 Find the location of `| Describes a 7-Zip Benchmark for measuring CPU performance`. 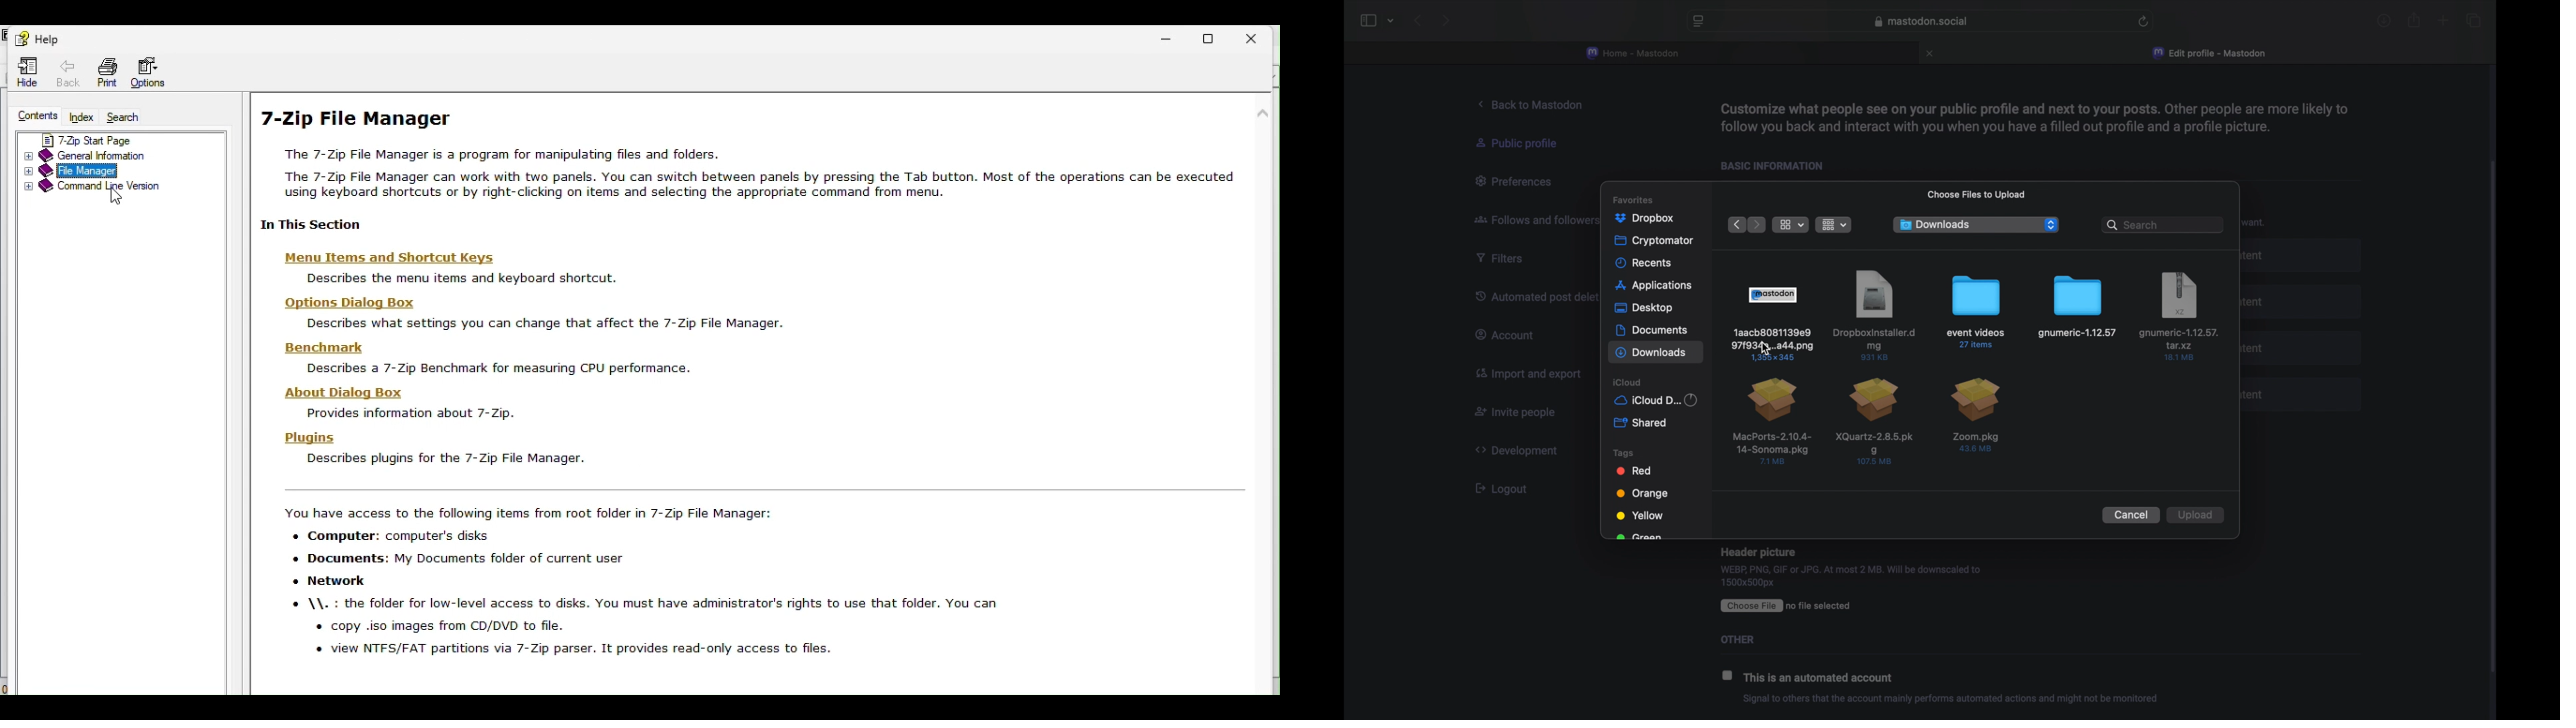

| Describes a 7-Zip Benchmark for measuring CPU performance is located at coordinates (497, 369).